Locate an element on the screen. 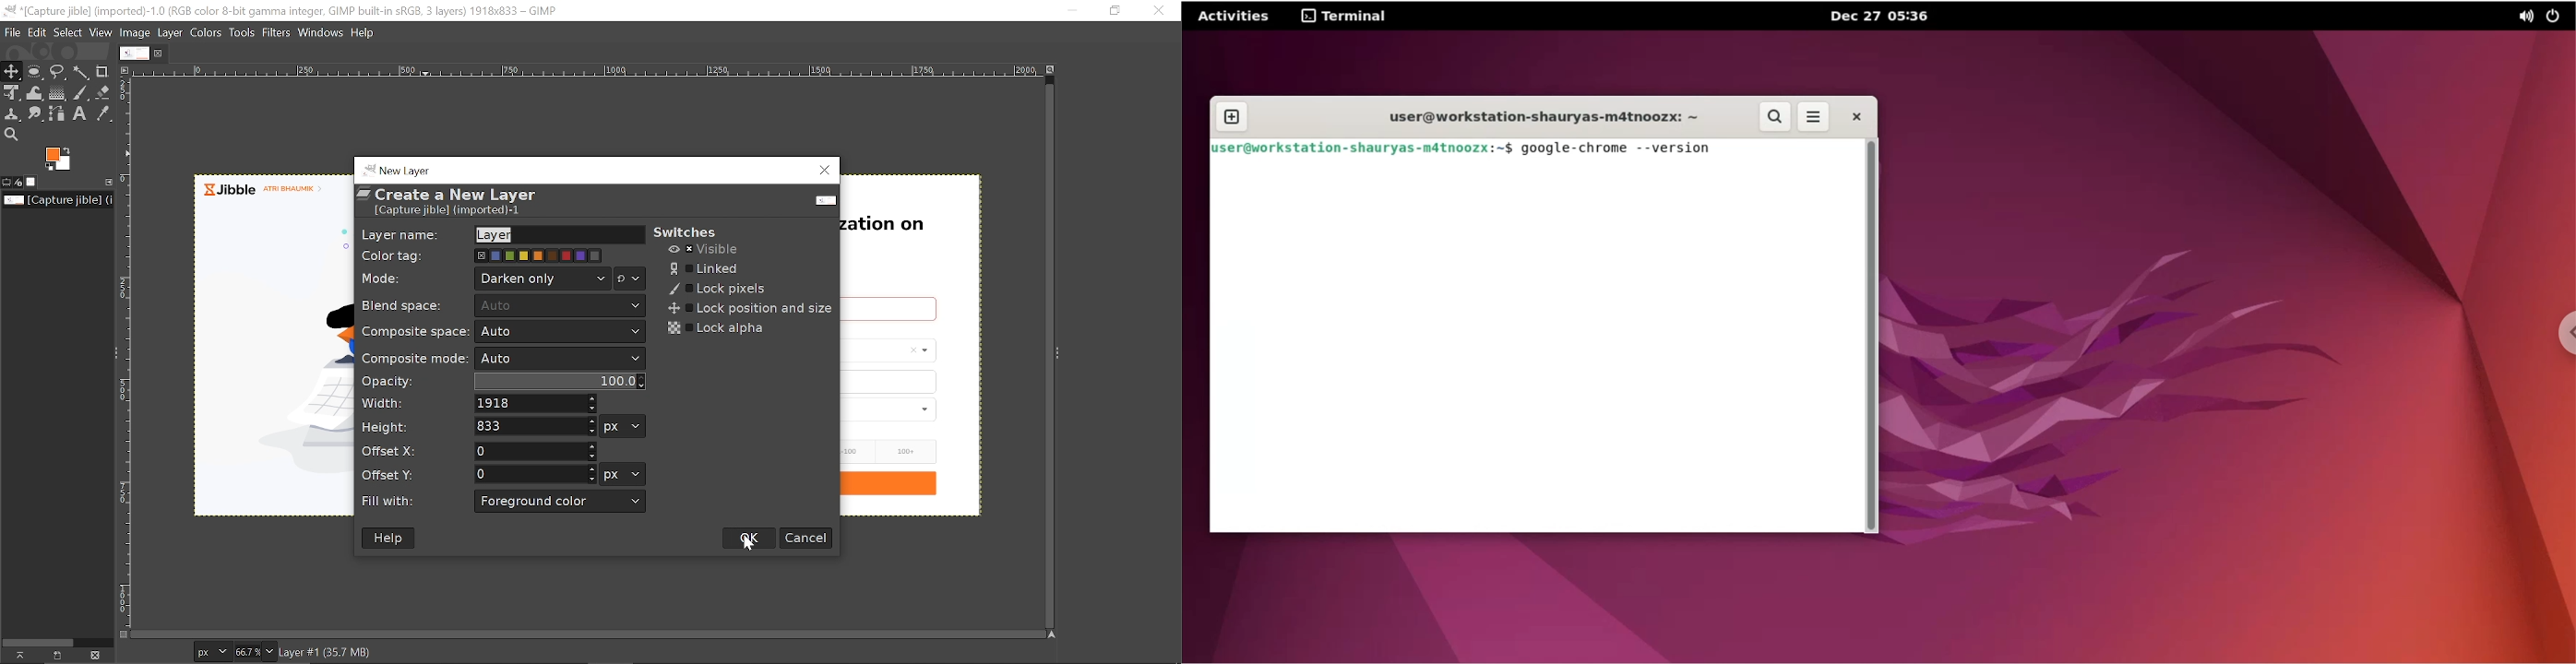 The height and width of the screenshot is (672, 2576). Horizontal label is located at coordinates (586, 72).